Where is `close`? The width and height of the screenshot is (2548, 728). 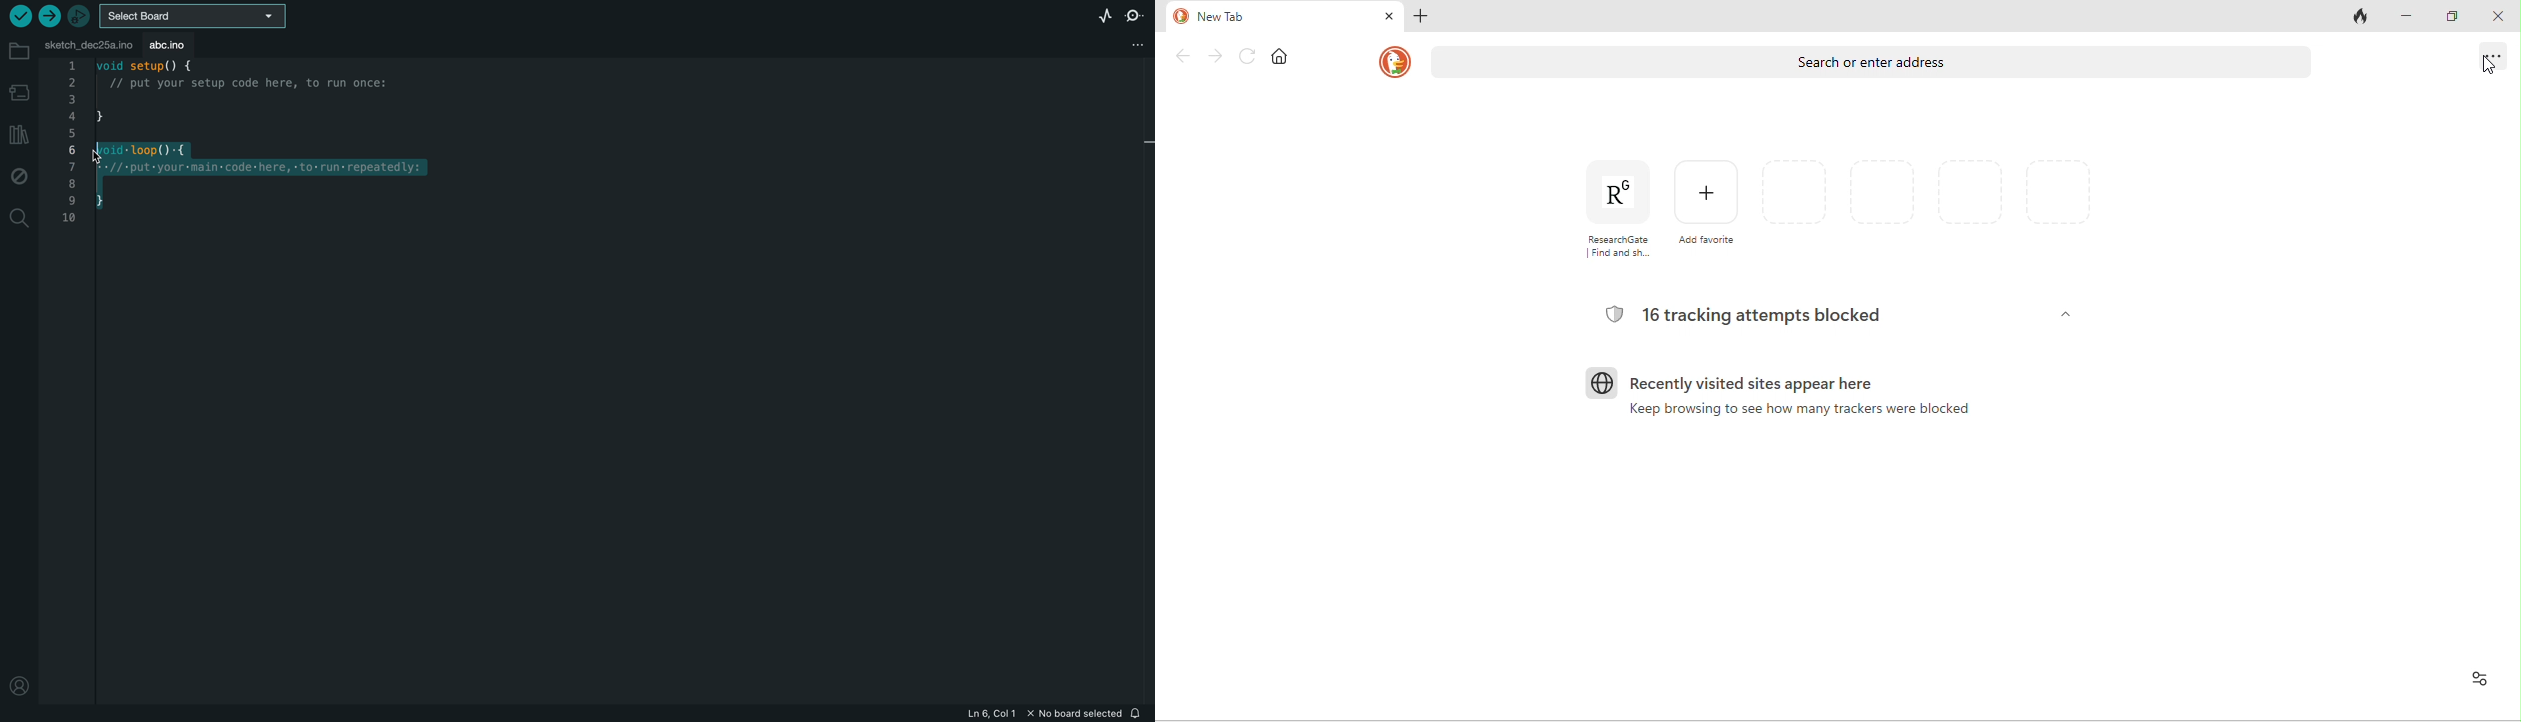 close is located at coordinates (2501, 18).